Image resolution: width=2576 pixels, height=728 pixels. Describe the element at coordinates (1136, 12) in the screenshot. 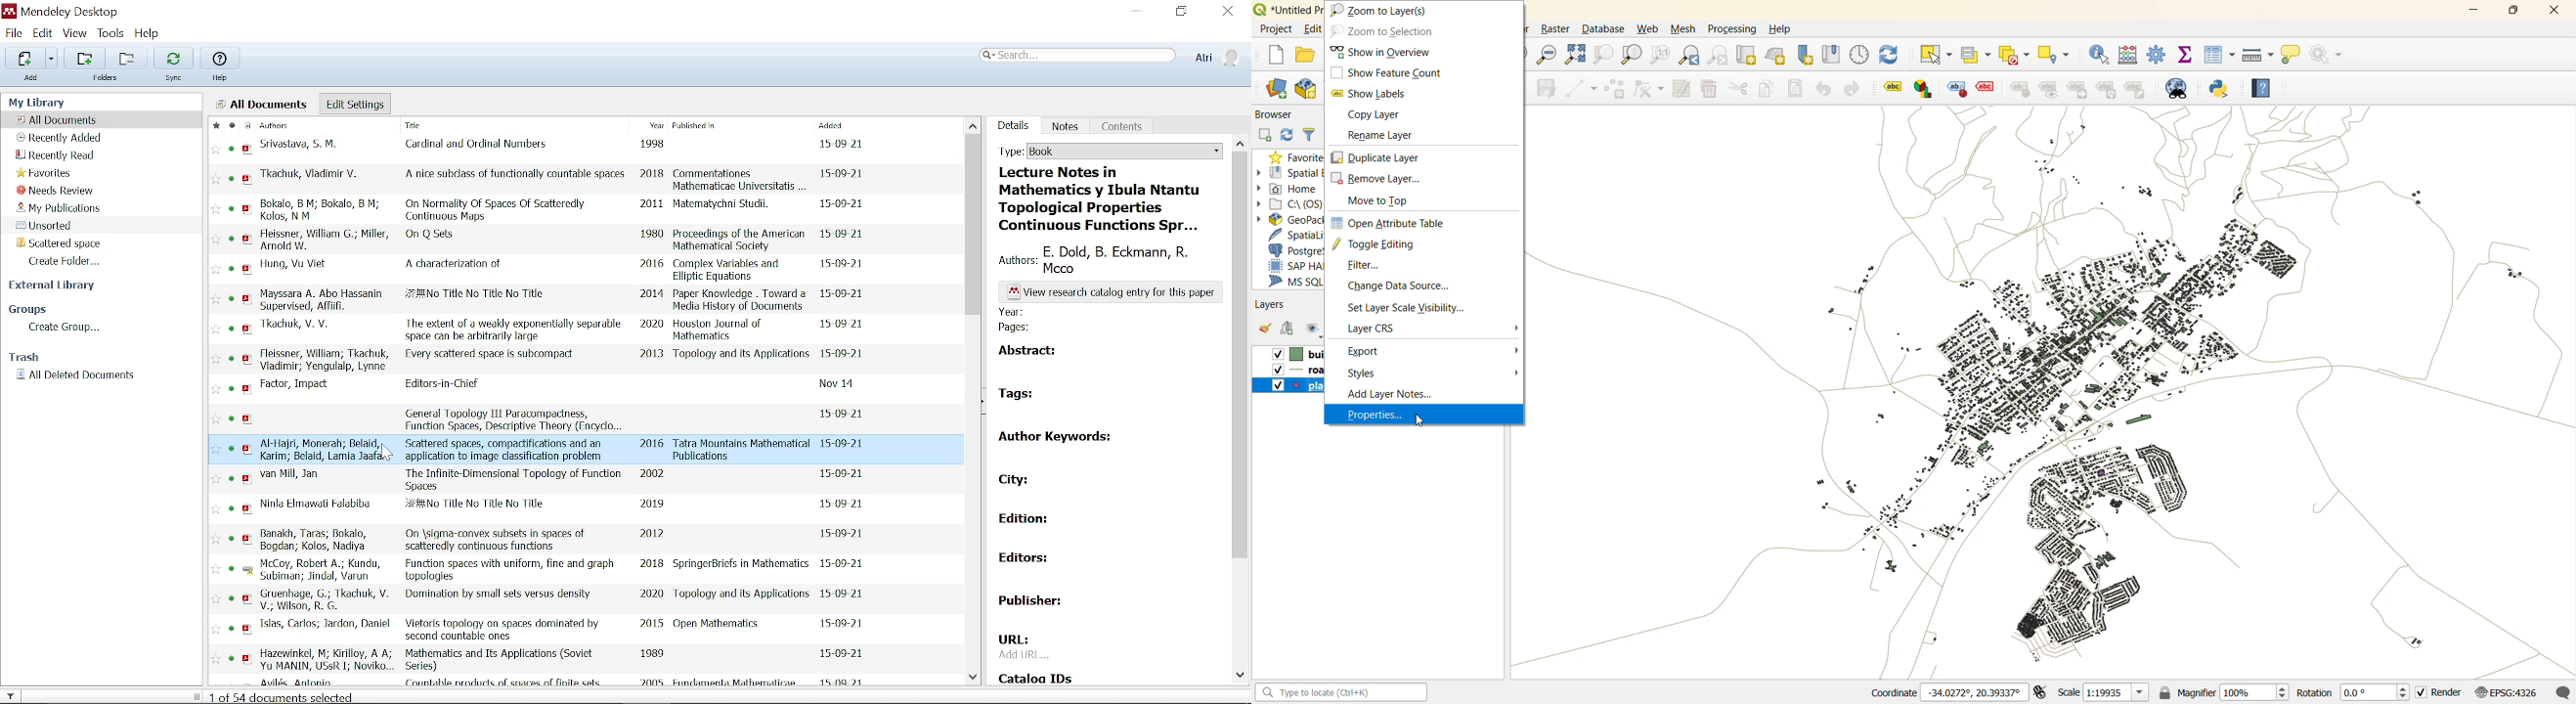

I see `Minimize` at that location.